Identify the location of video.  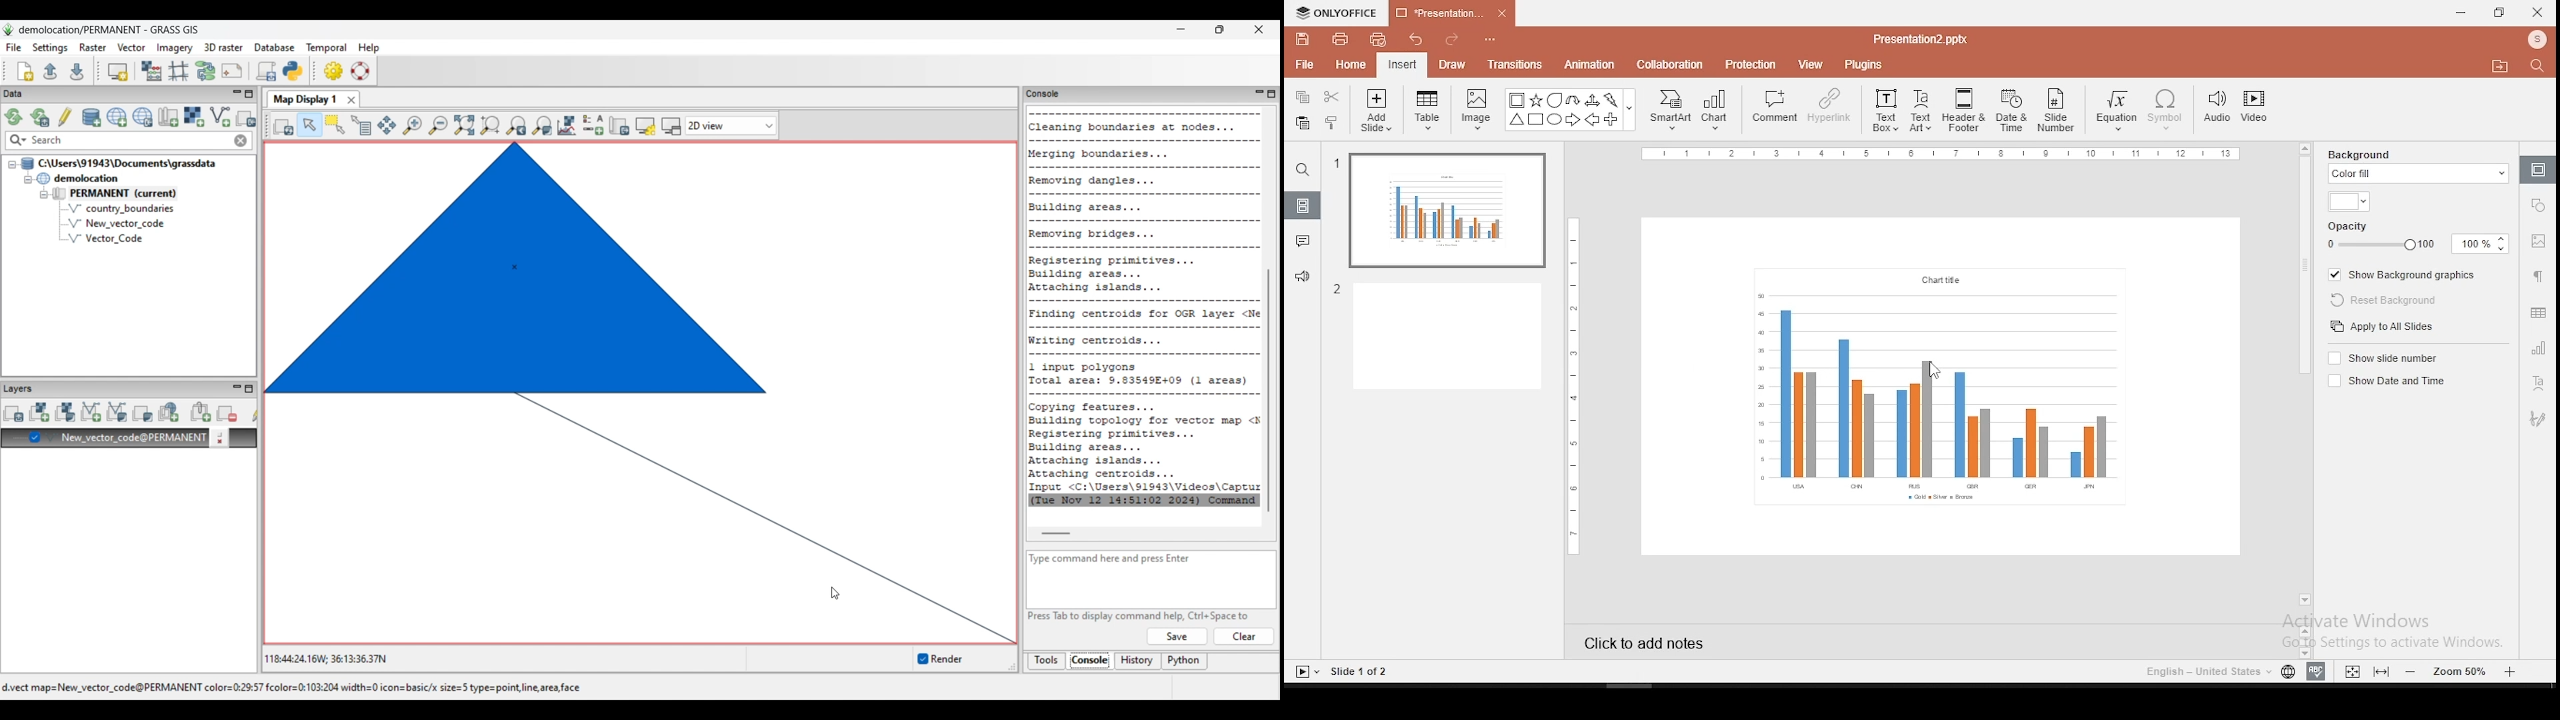
(2257, 108).